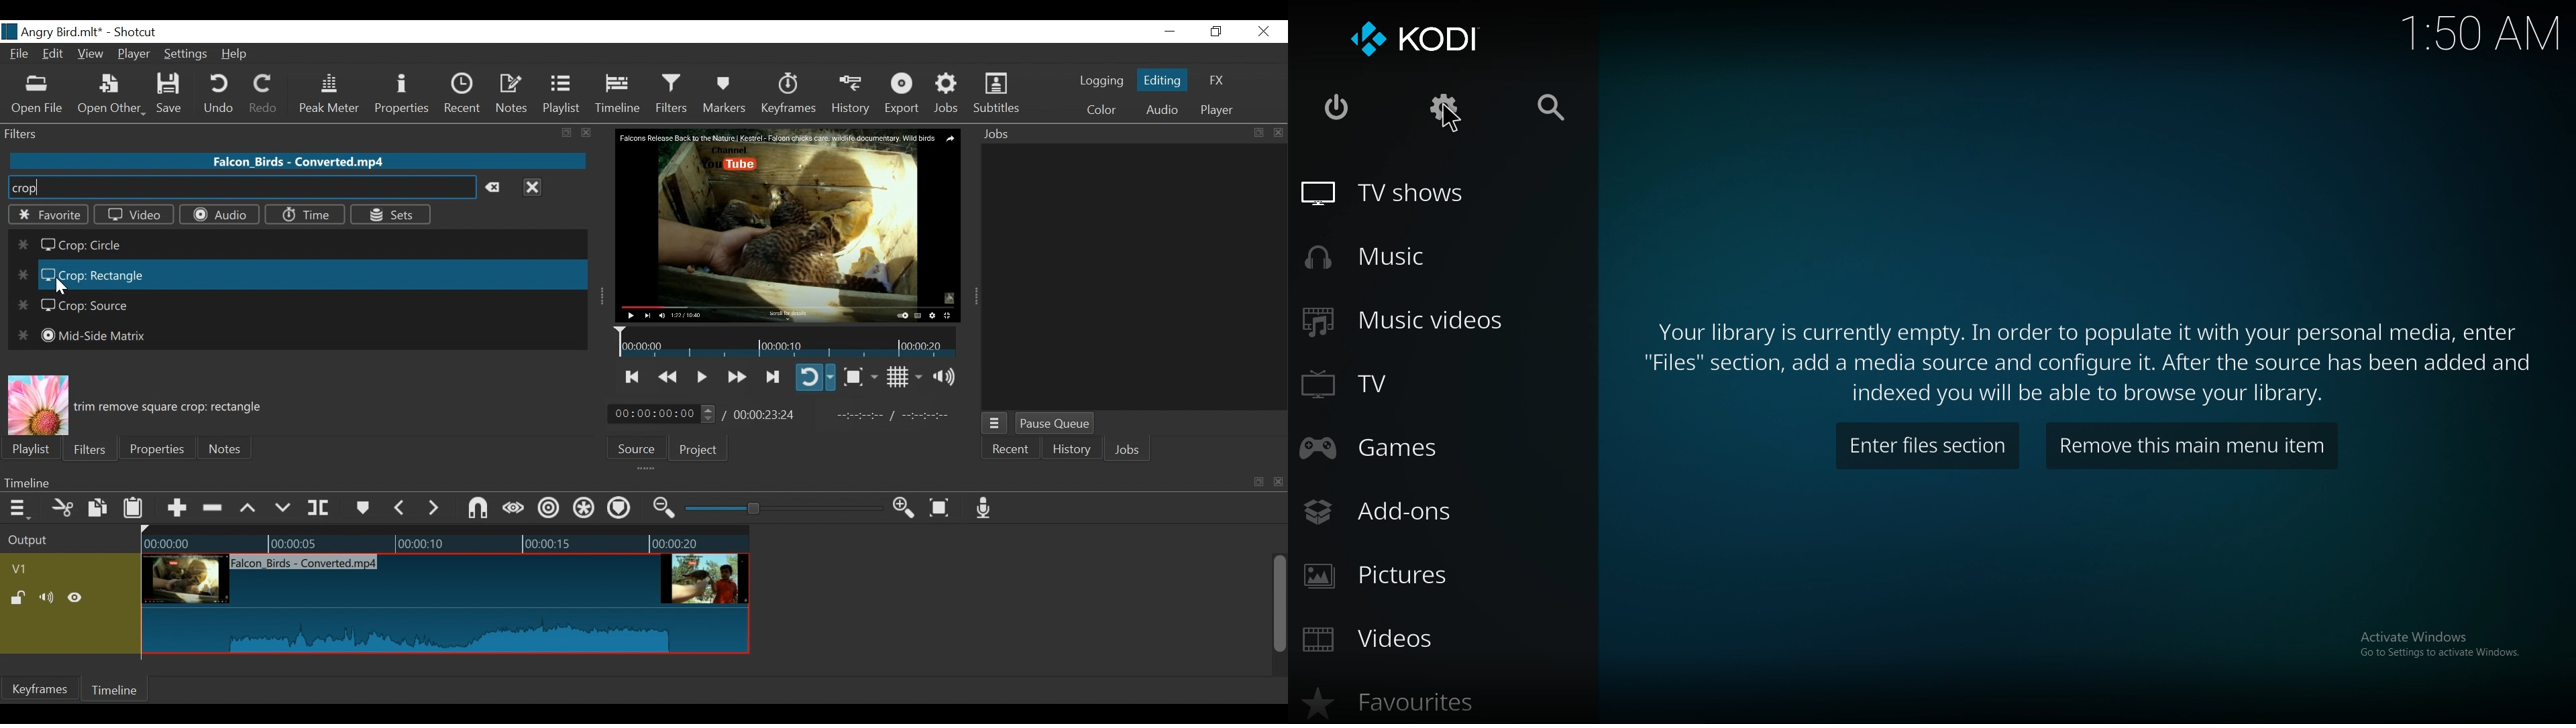  I want to click on Record audio, so click(984, 507).